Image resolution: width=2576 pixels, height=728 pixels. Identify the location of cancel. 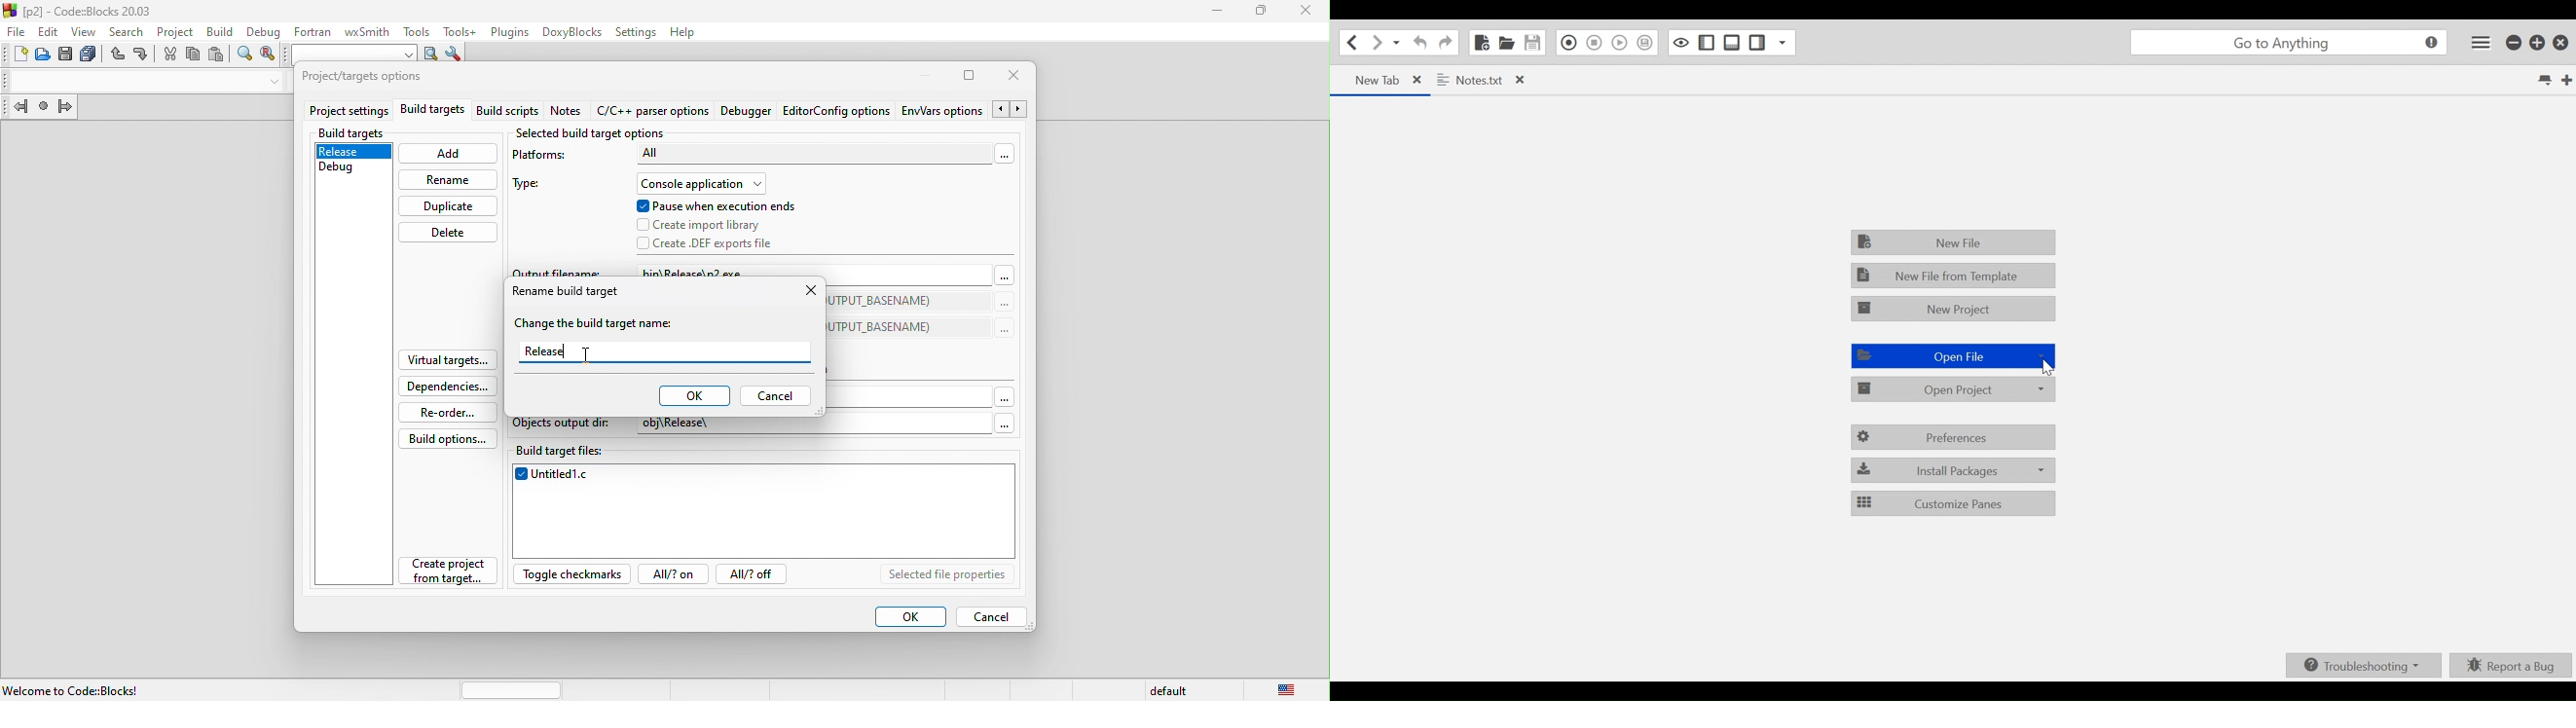
(999, 615).